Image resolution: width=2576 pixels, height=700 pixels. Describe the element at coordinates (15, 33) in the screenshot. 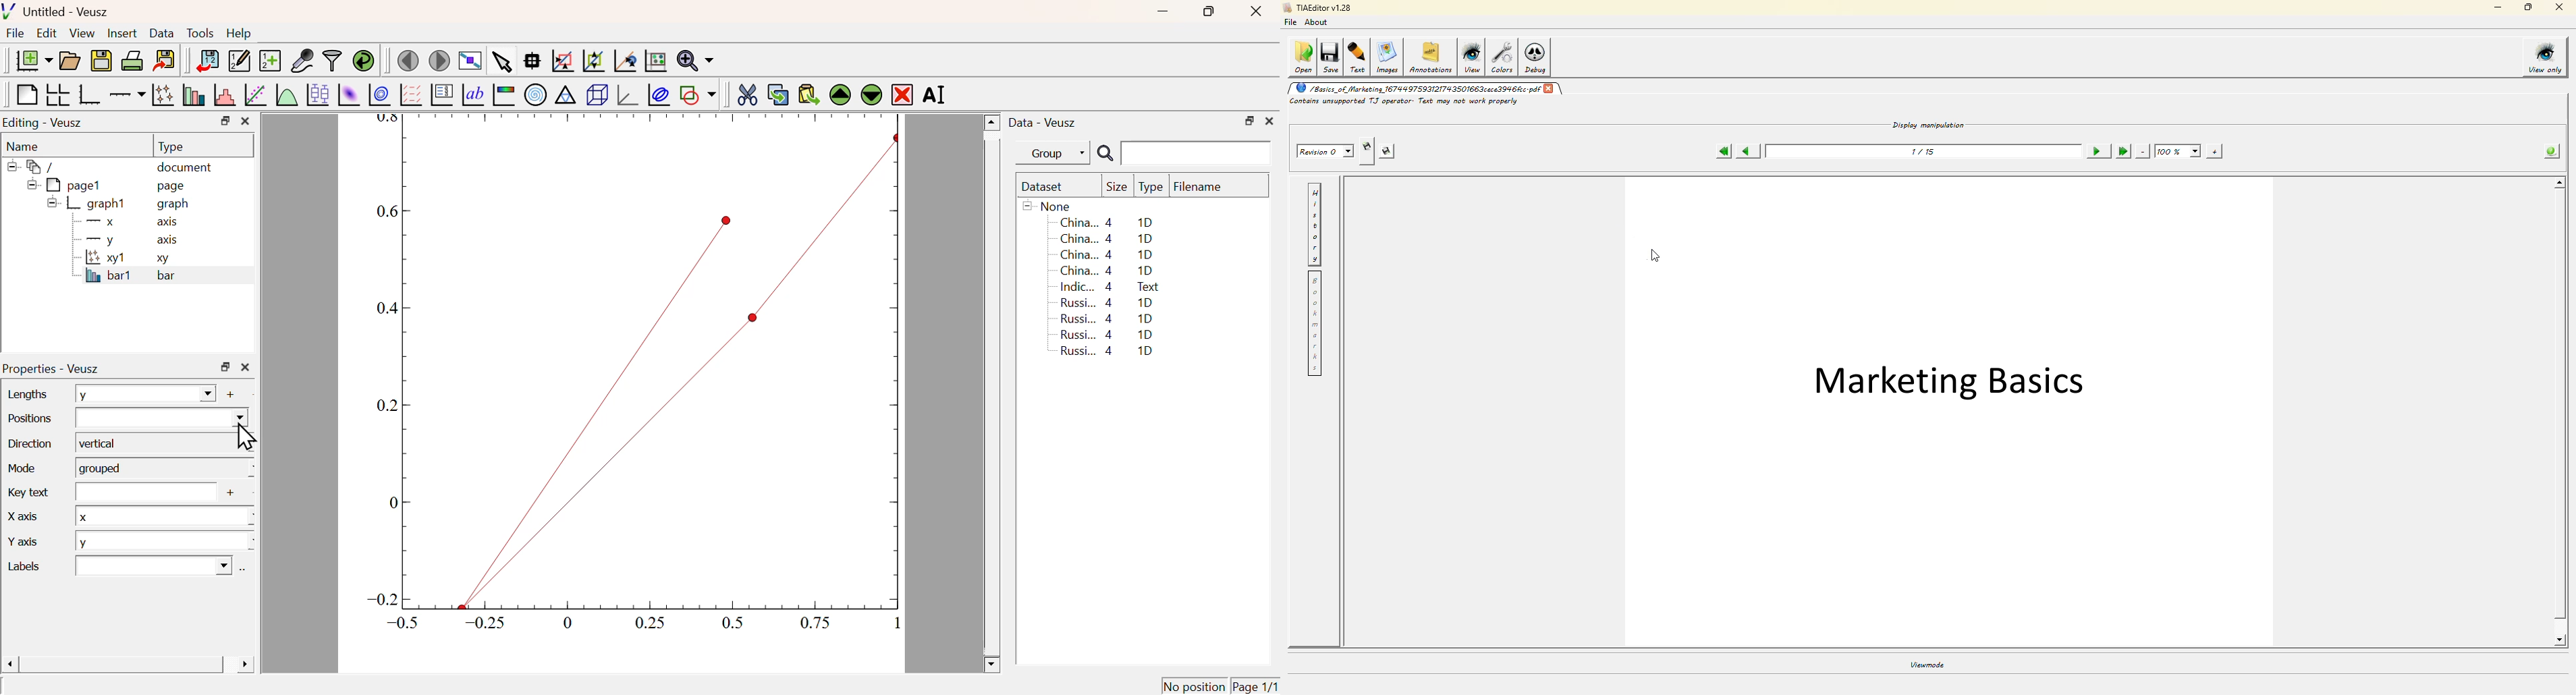

I see `File` at that location.